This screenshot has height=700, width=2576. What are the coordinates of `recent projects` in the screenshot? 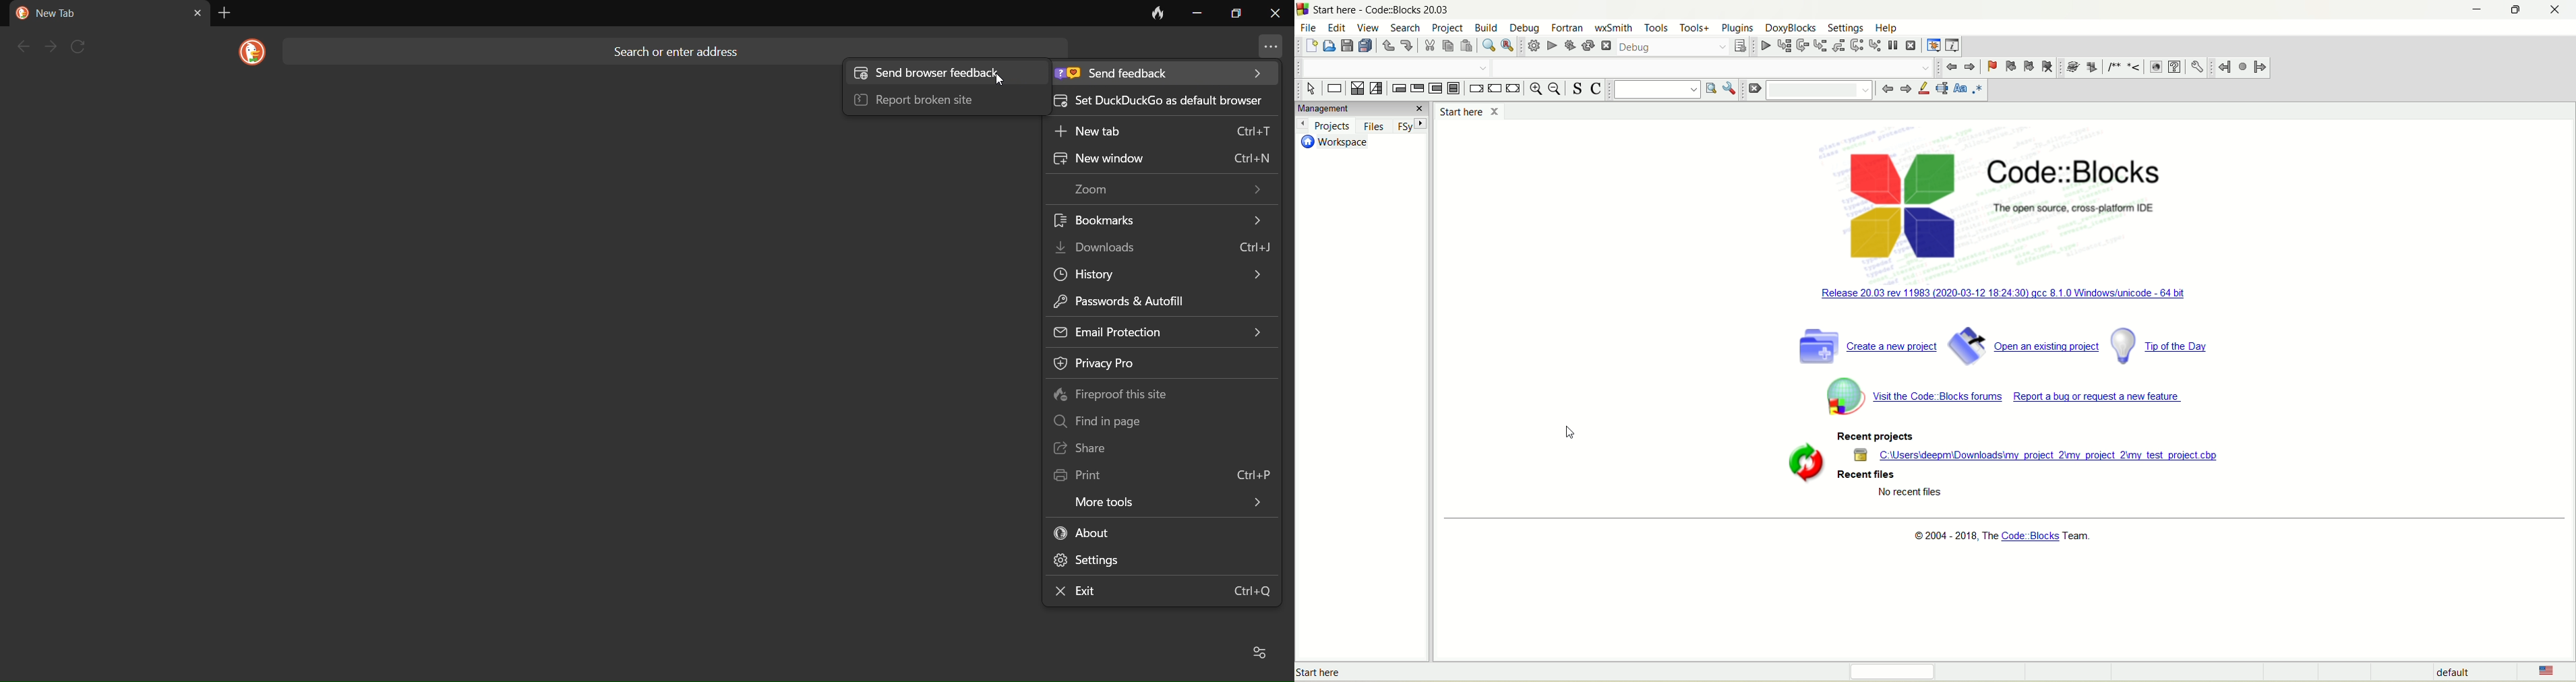 It's located at (1872, 437).